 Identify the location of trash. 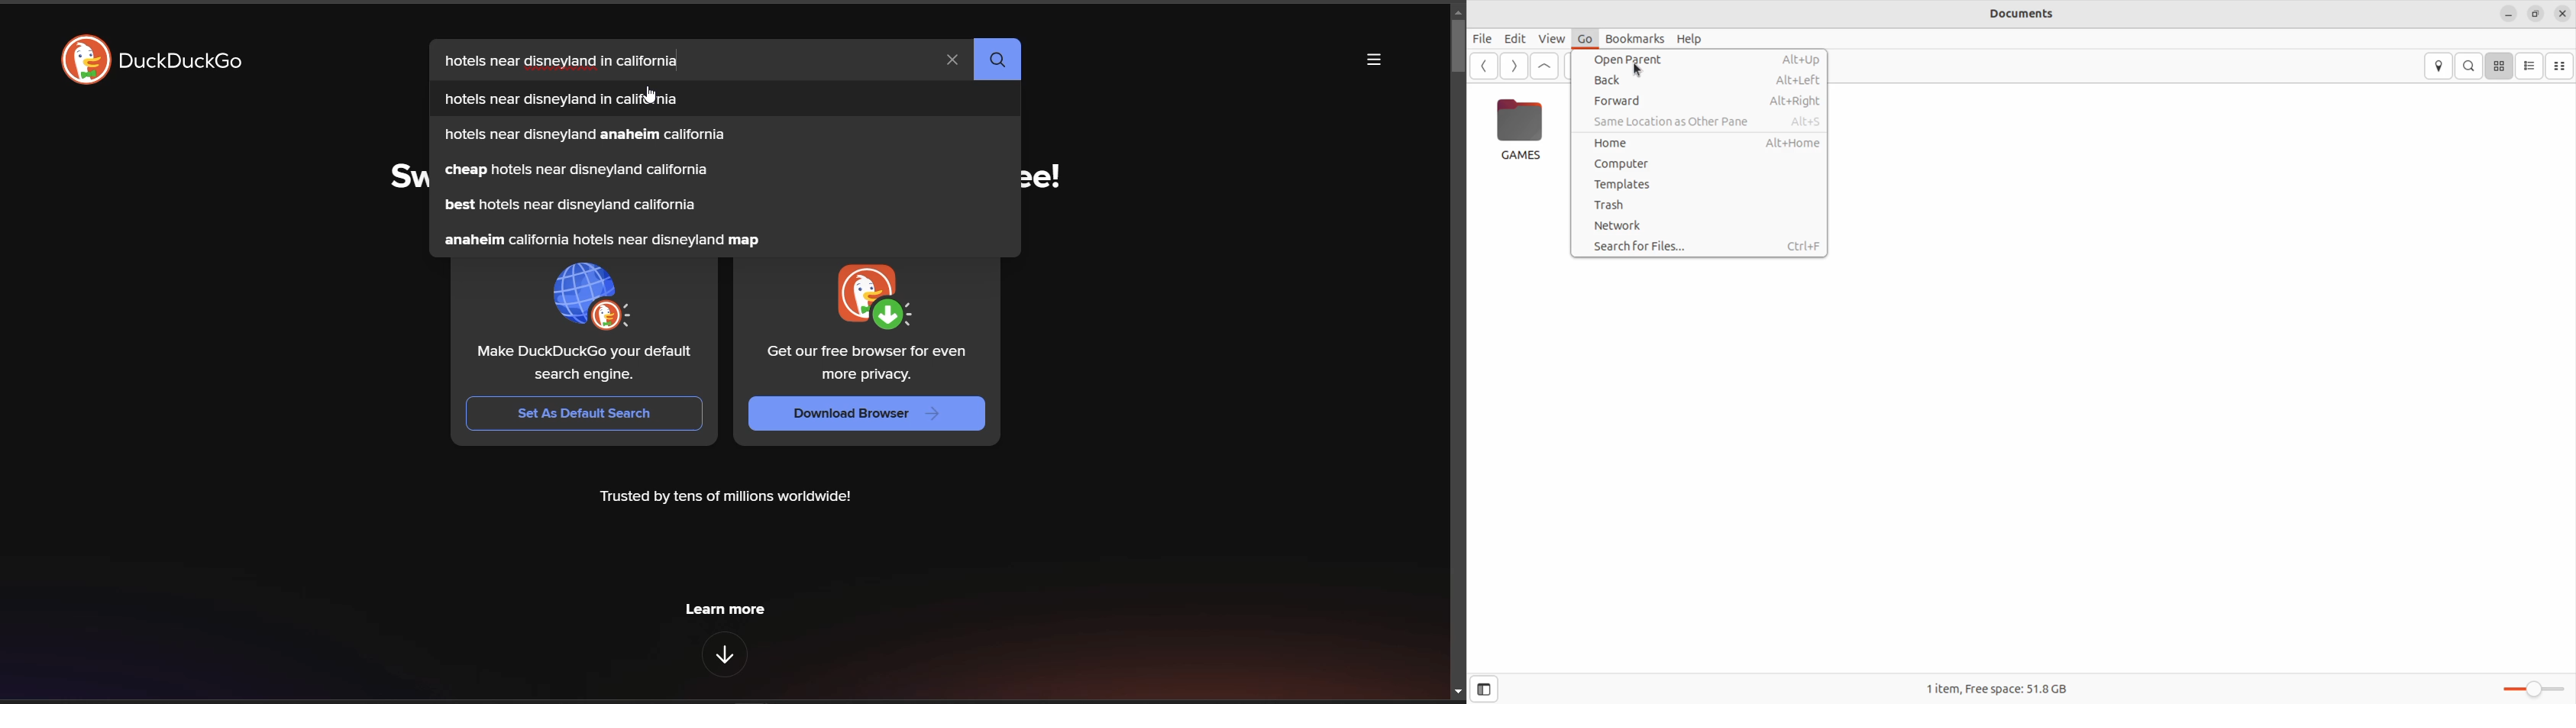
(1698, 205).